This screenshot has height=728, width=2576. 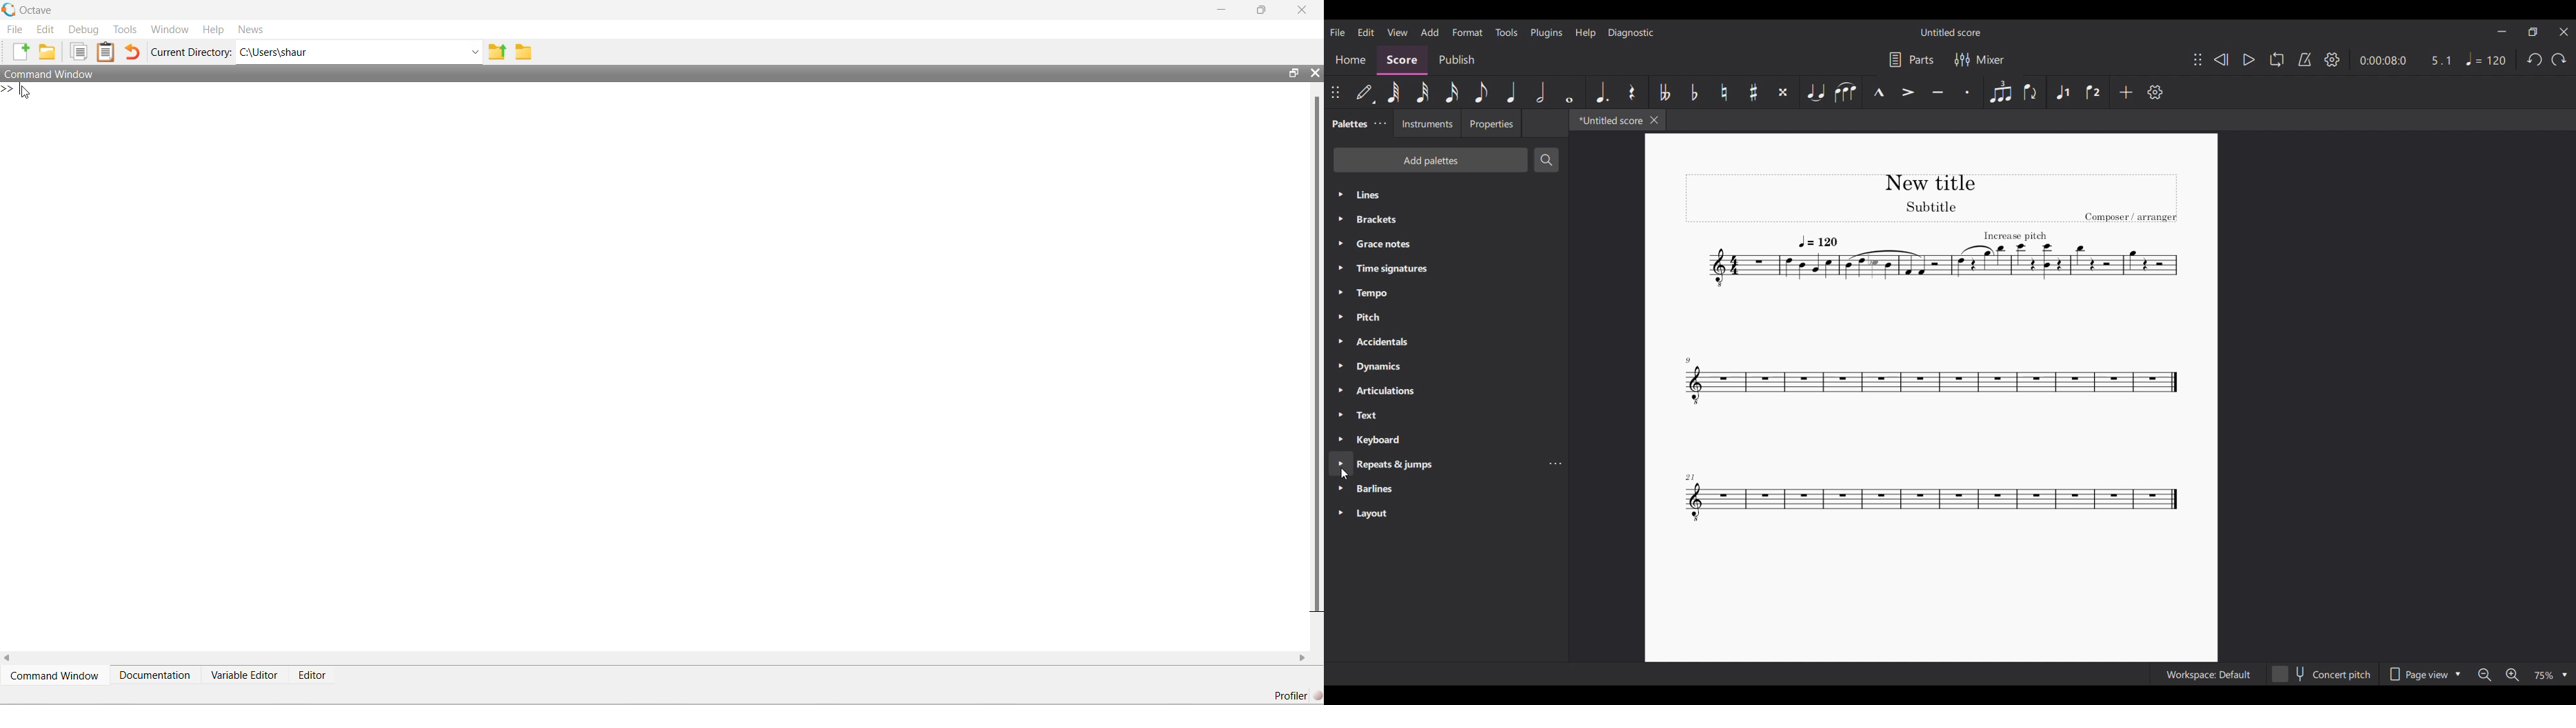 I want to click on Layout, so click(x=1446, y=514).